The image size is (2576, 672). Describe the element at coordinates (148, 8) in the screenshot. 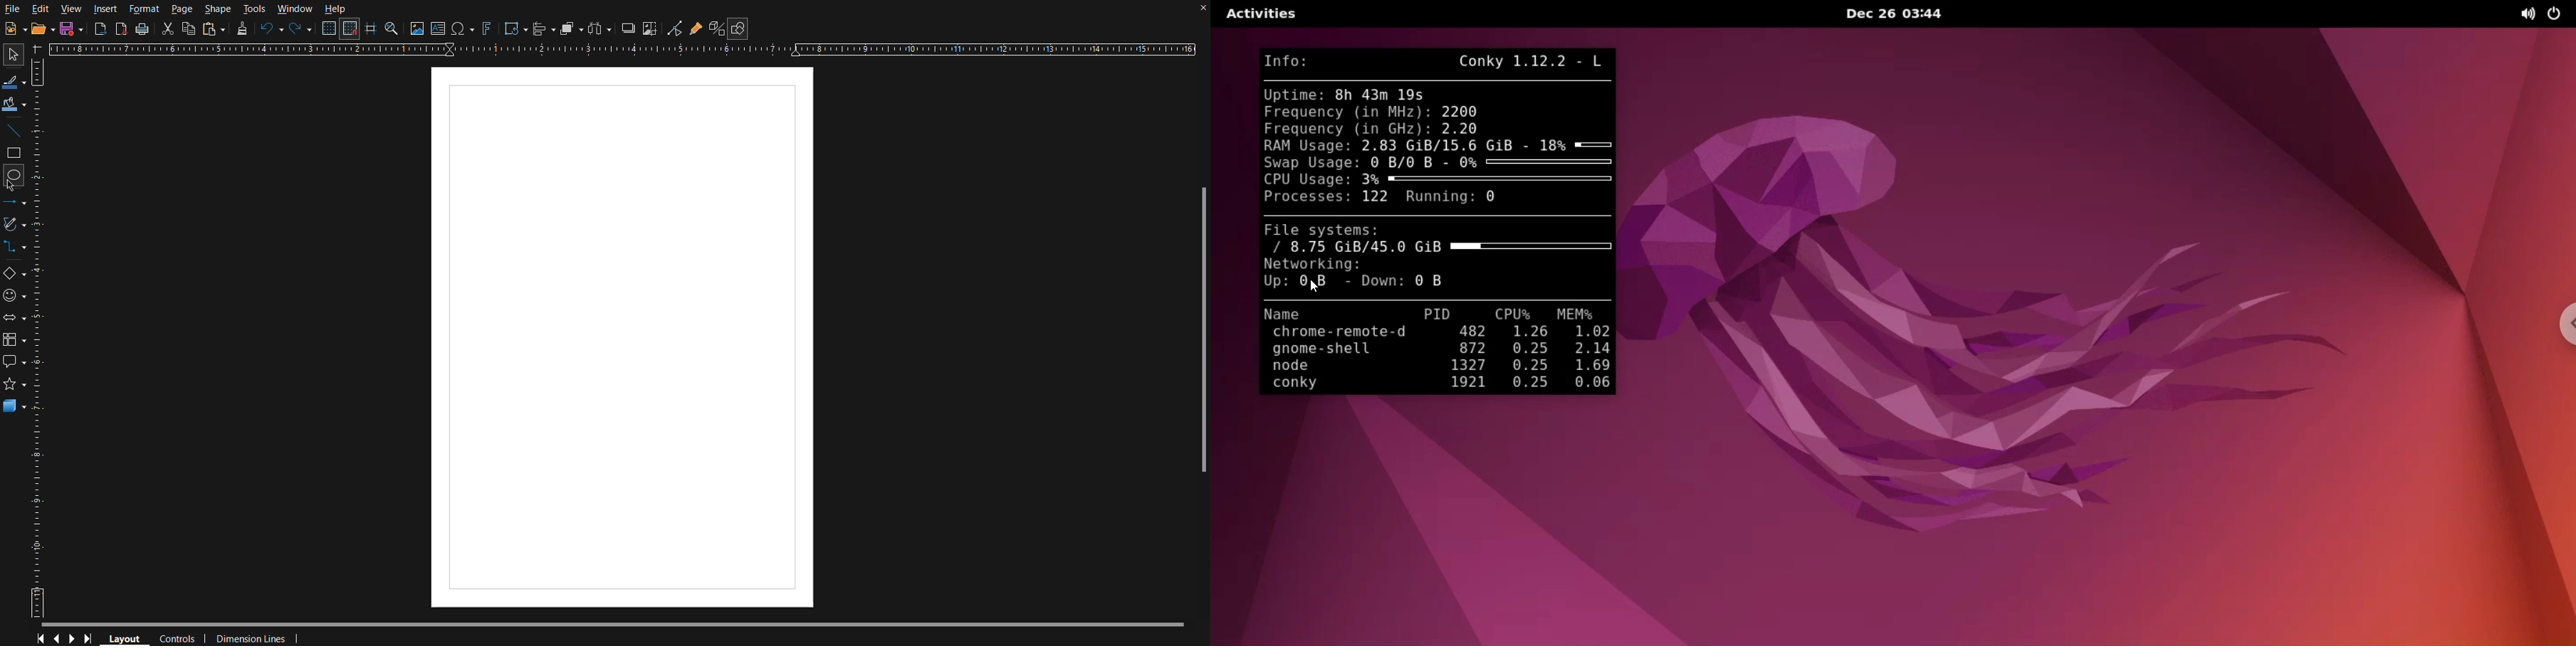

I see `Format` at that location.